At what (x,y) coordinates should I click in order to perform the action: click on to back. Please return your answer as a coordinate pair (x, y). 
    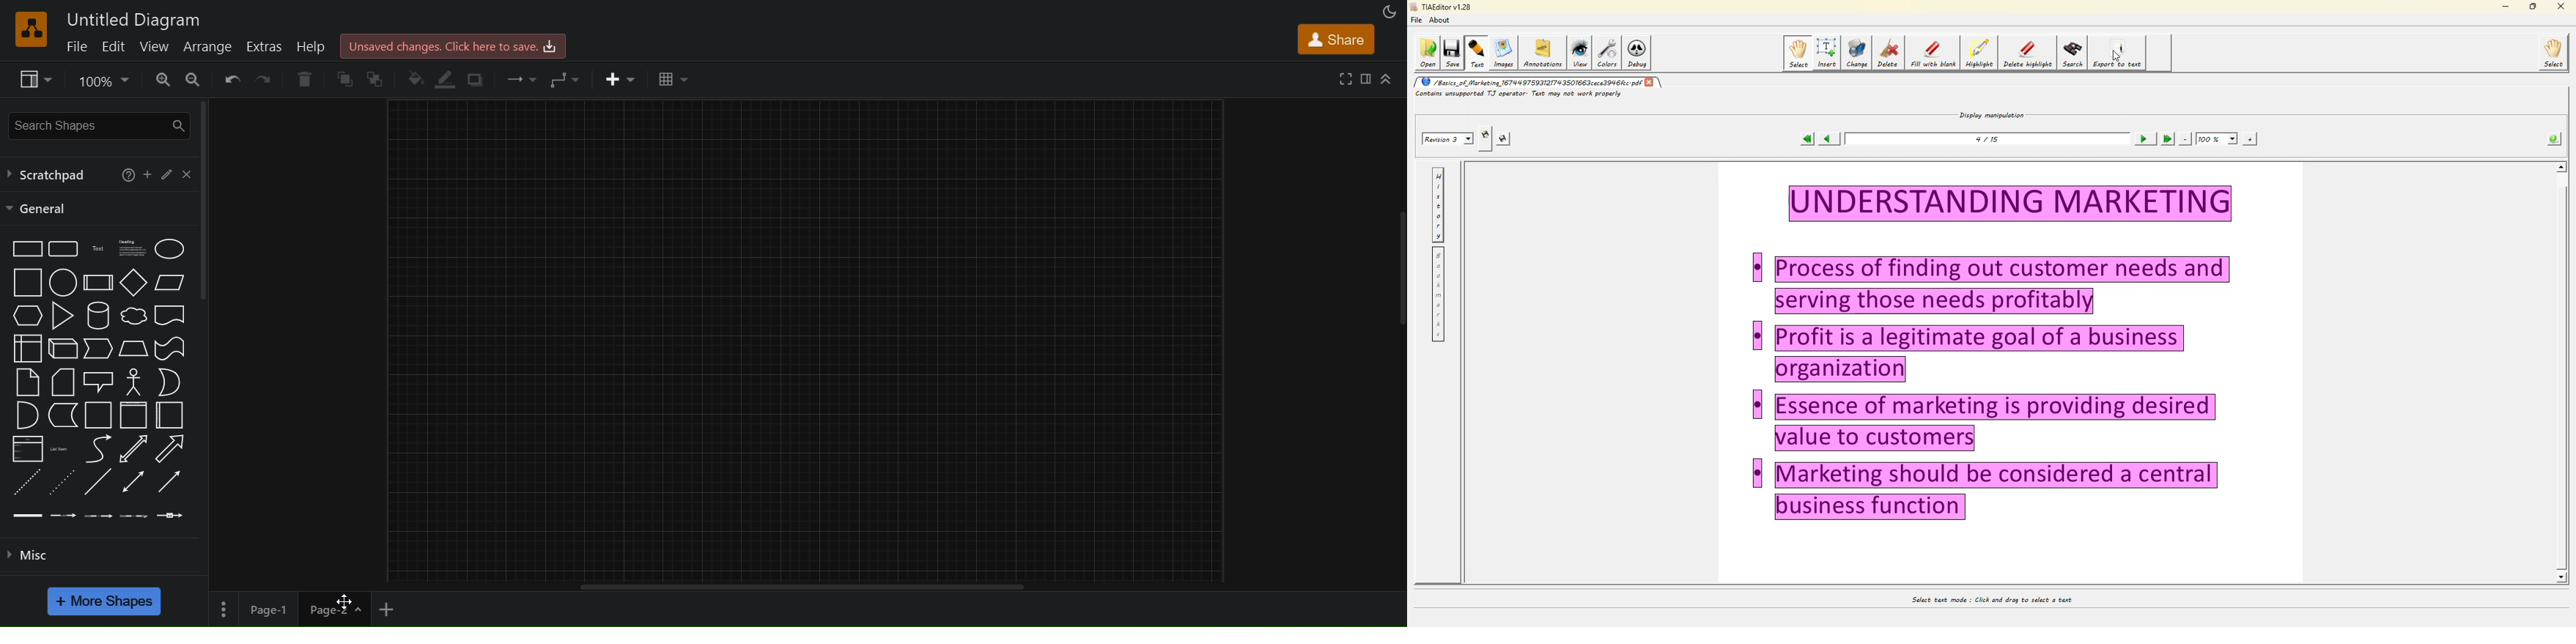
    Looking at the image, I should click on (379, 80).